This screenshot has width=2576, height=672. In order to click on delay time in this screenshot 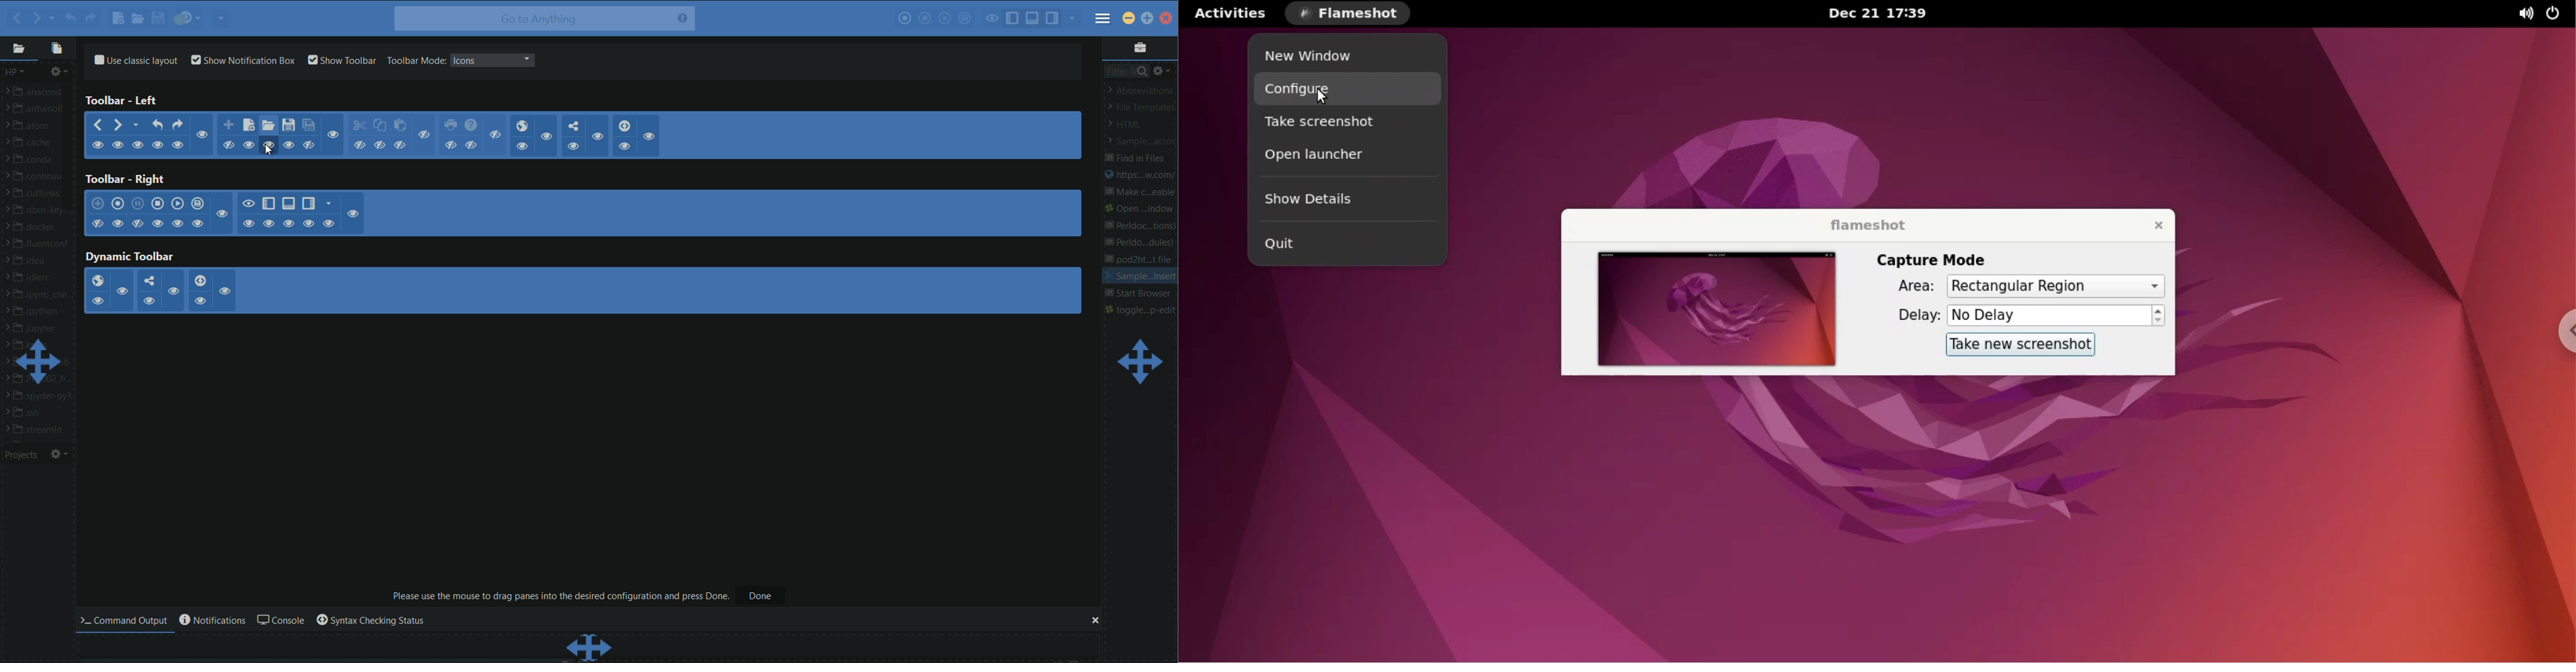, I will do `click(2049, 315)`.